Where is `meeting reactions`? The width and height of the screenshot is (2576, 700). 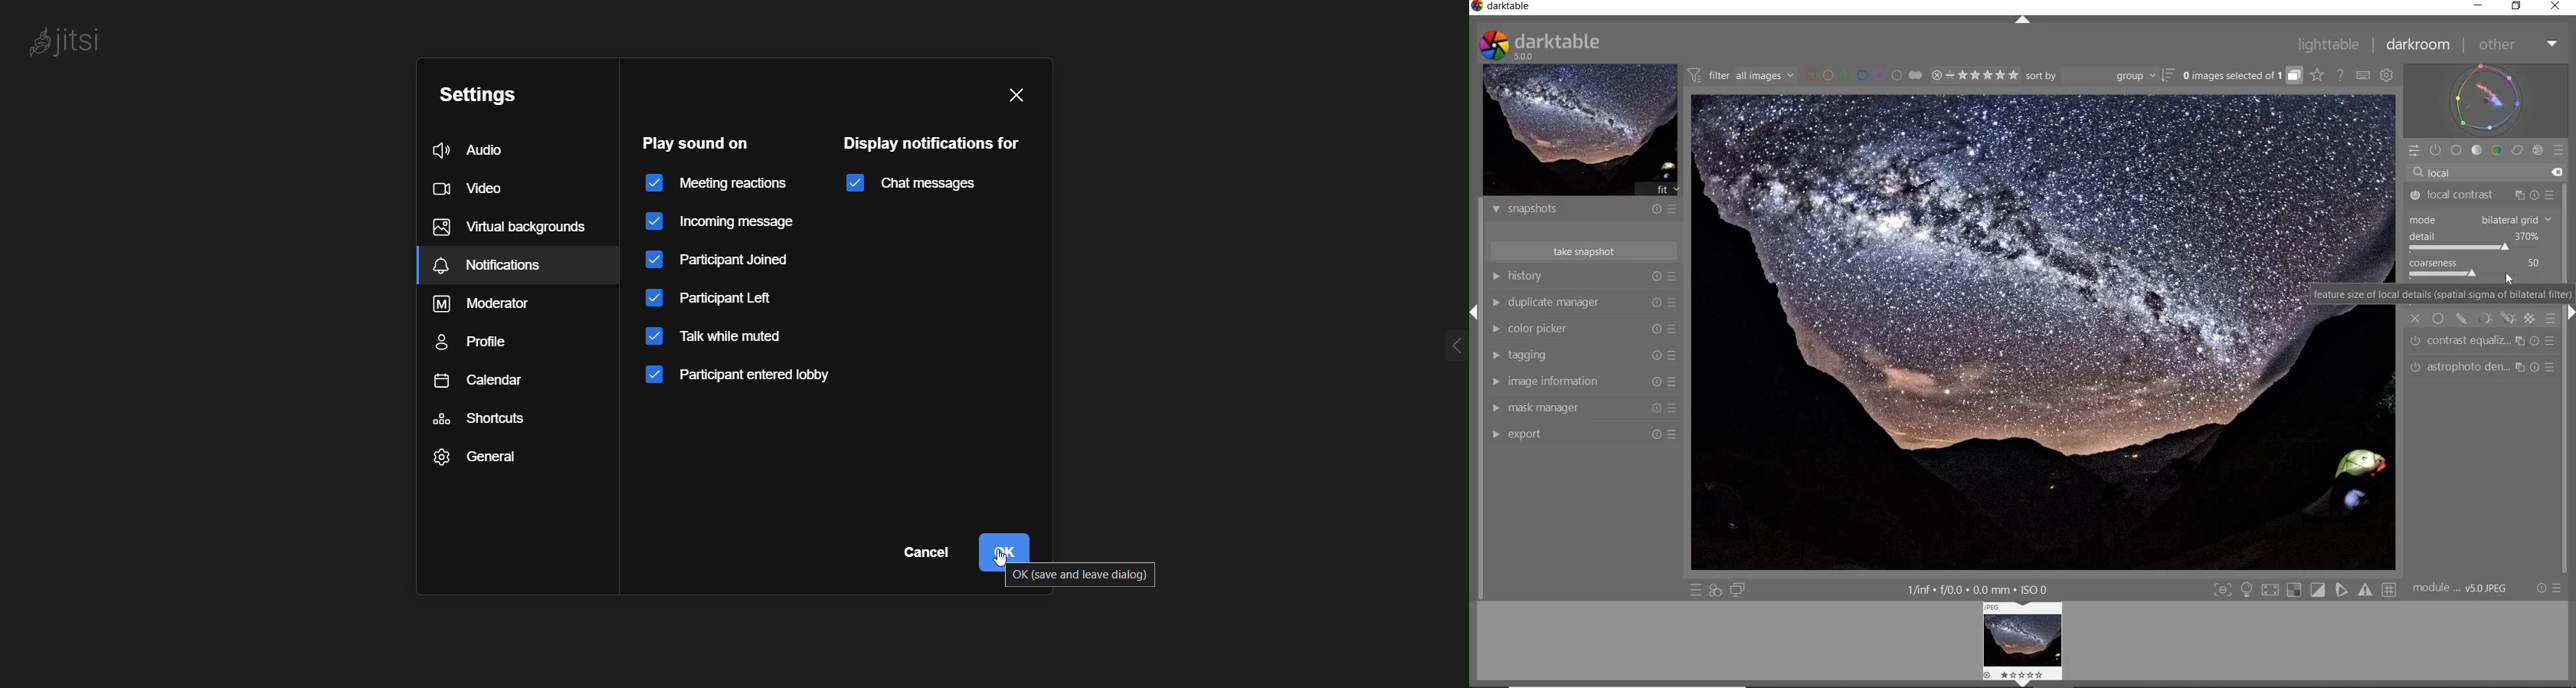
meeting reactions is located at coordinates (717, 182).